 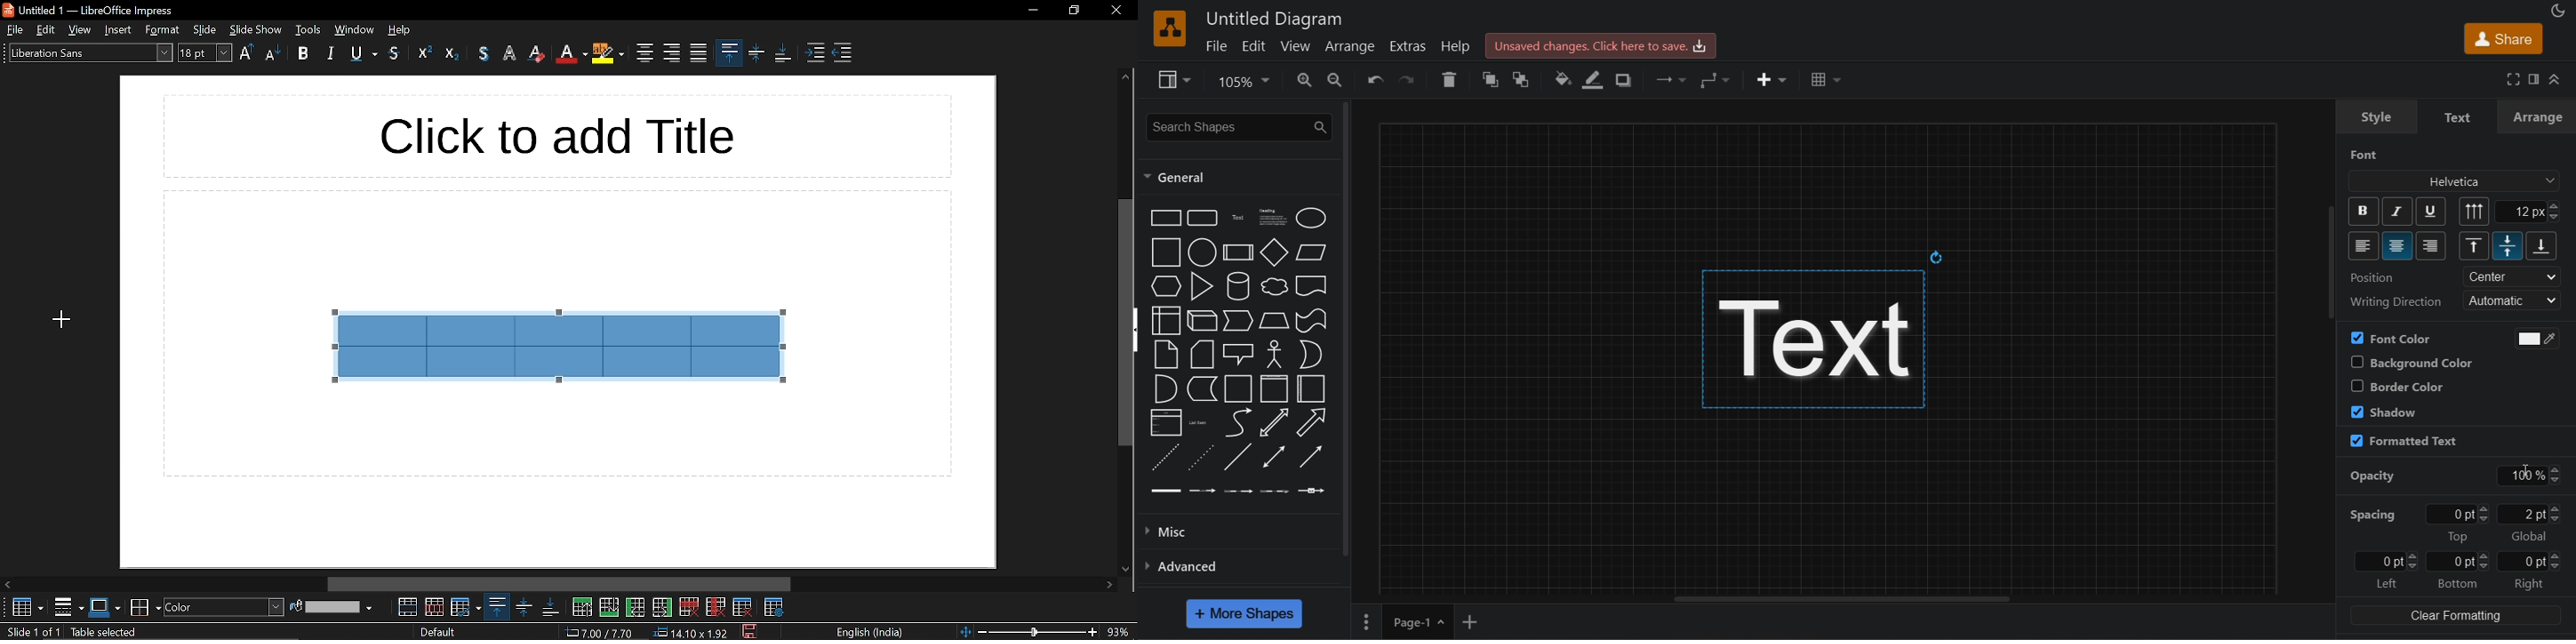 I want to click on optimize, so click(x=467, y=606).